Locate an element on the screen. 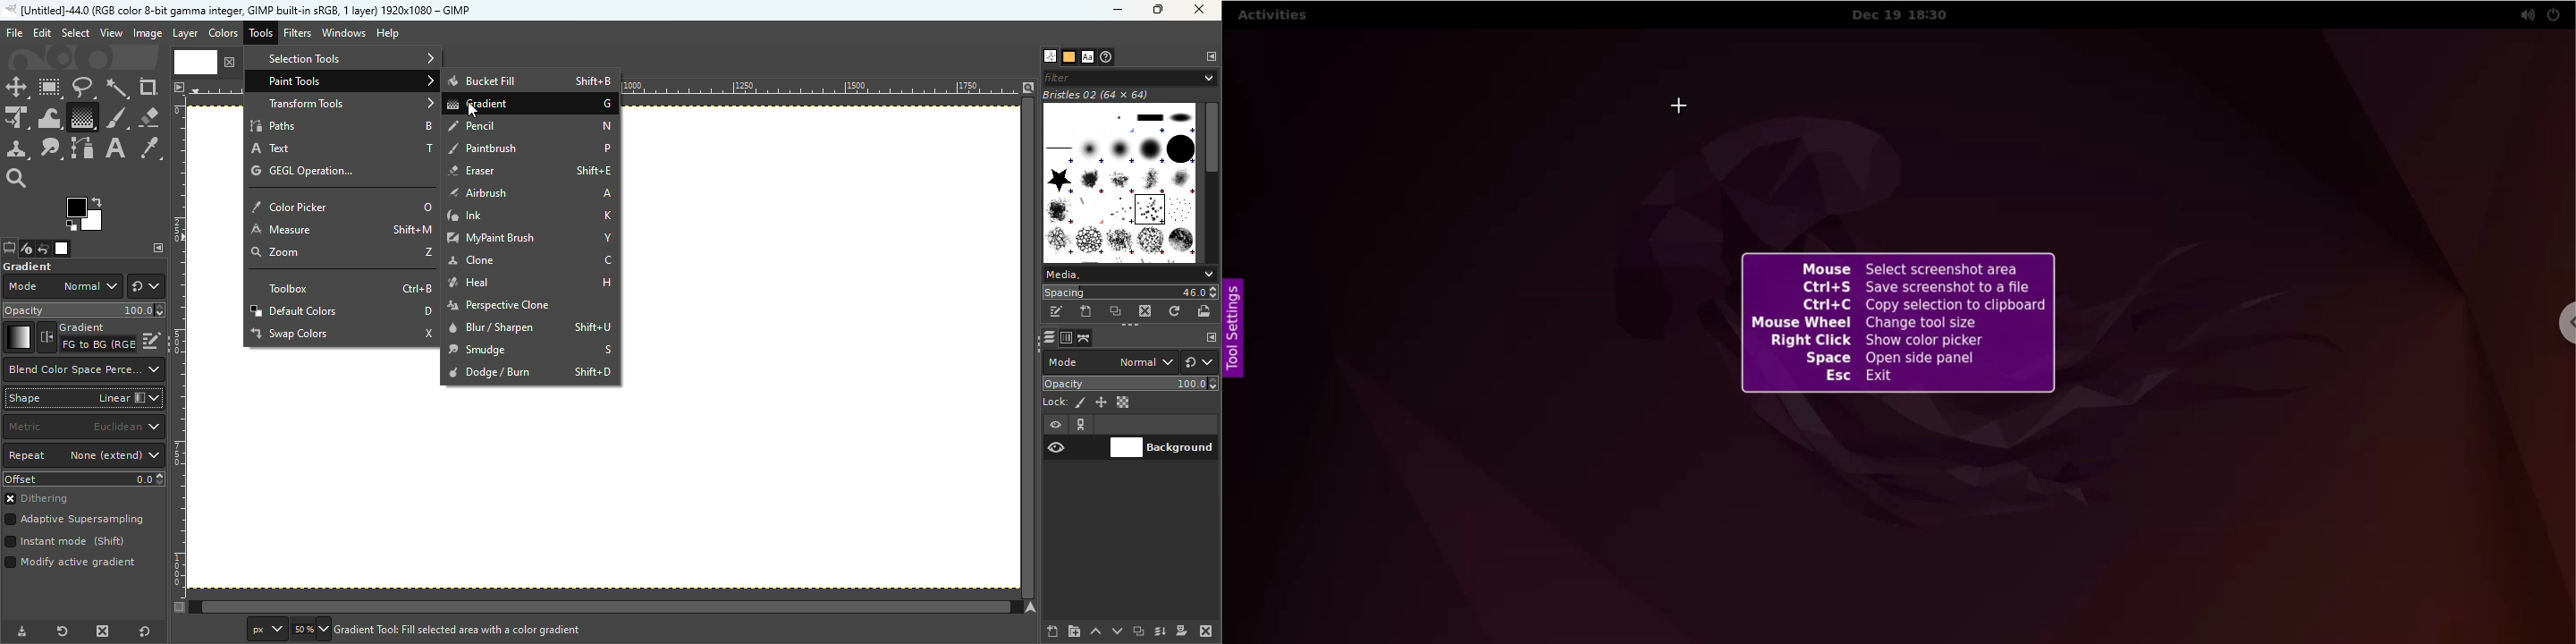 The width and height of the screenshot is (2576, 644). Free select tool is located at coordinates (82, 87).